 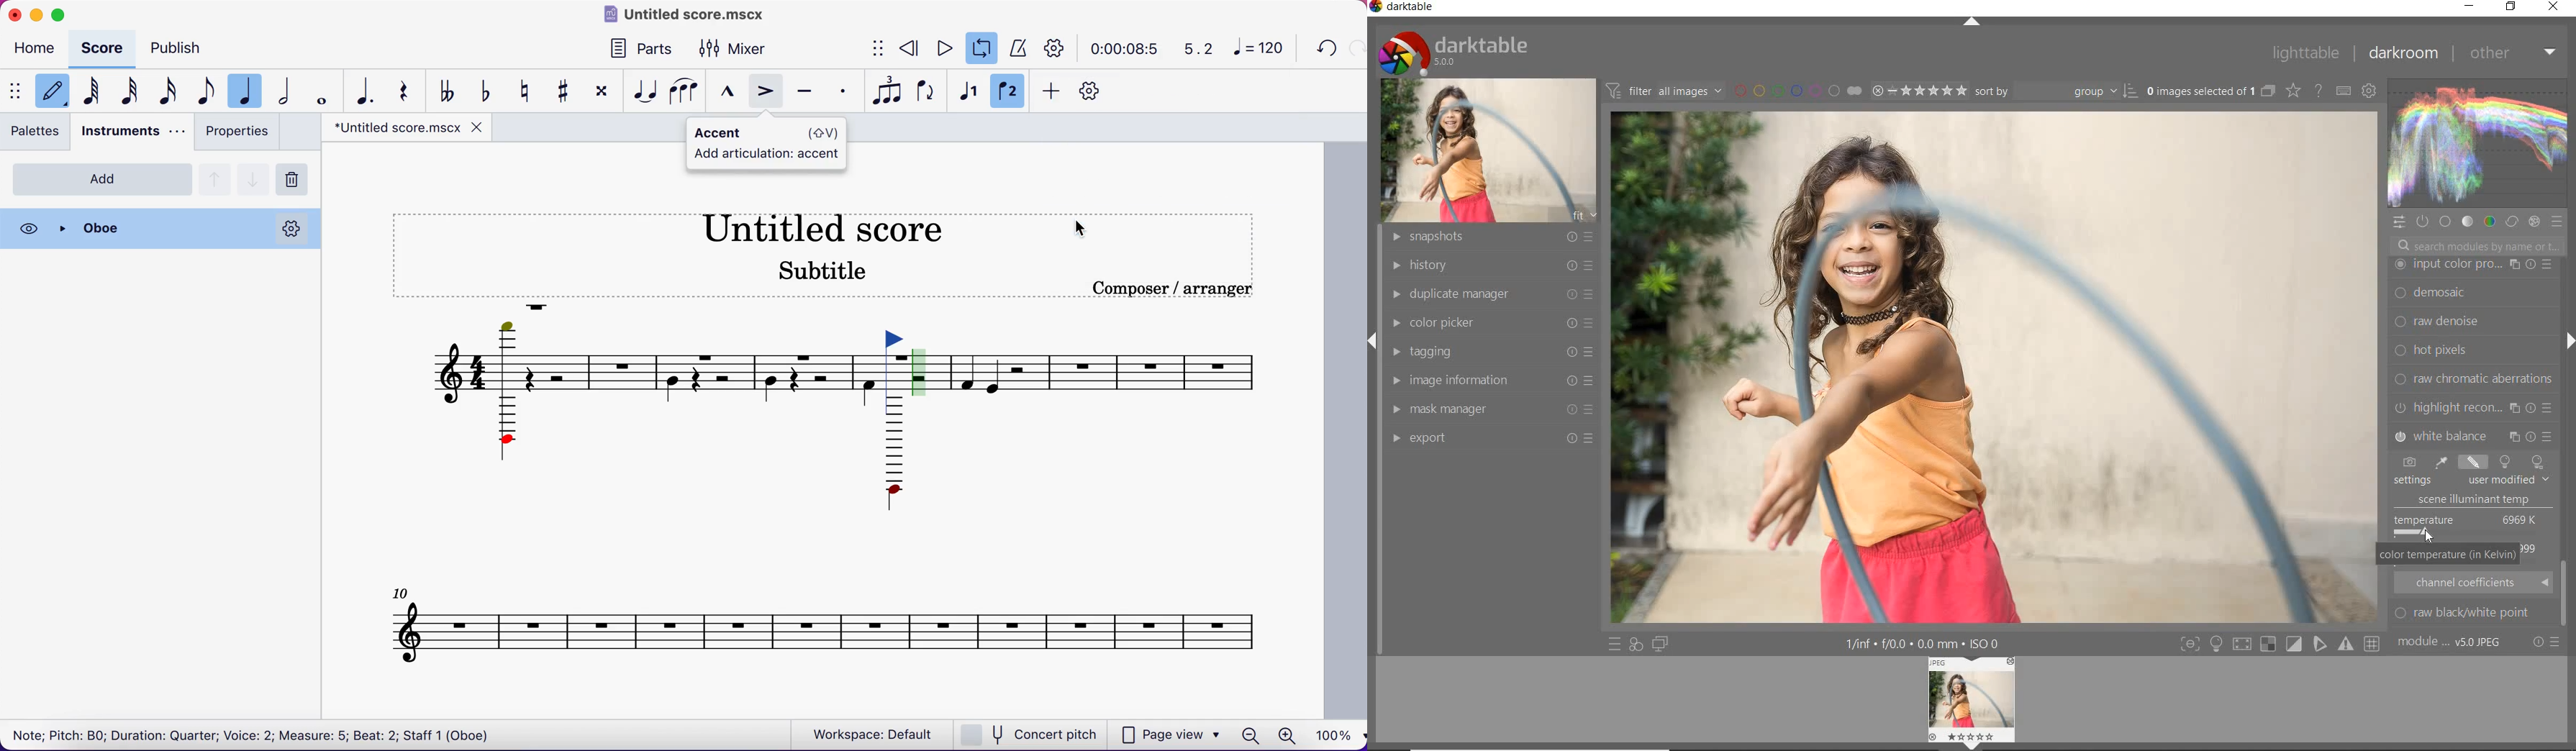 I want to click on set loop marker left, so click(x=899, y=358).